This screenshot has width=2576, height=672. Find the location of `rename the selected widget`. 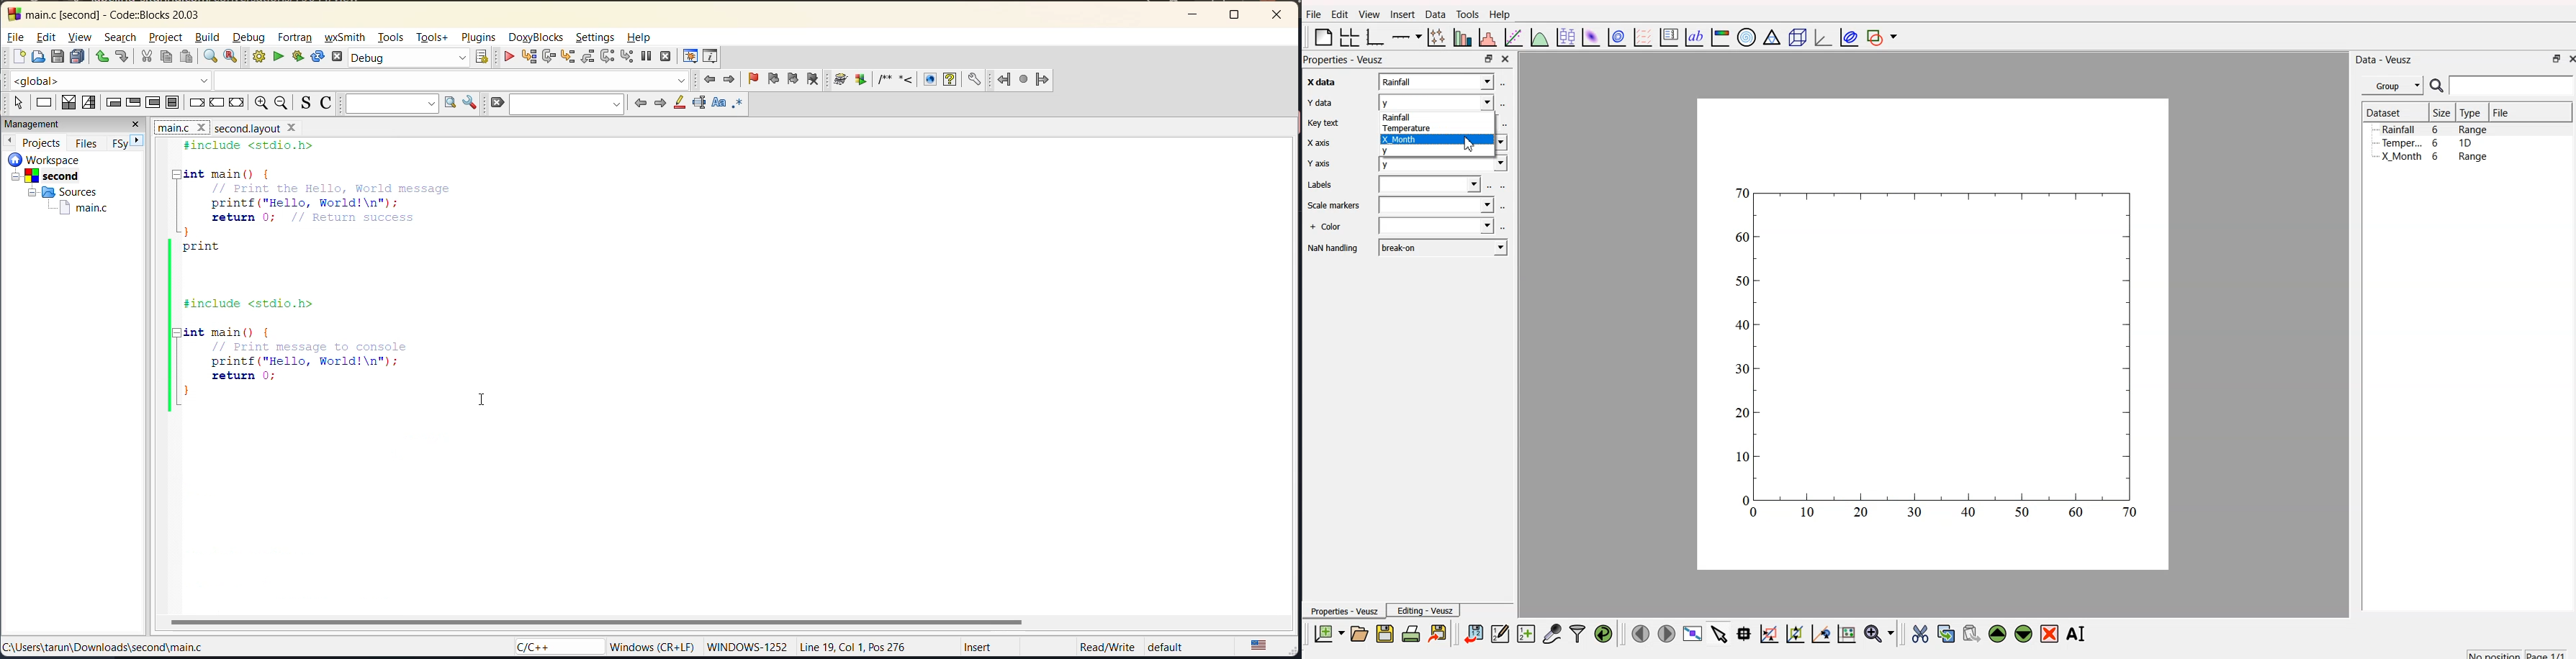

rename the selected widget is located at coordinates (2078, 633).